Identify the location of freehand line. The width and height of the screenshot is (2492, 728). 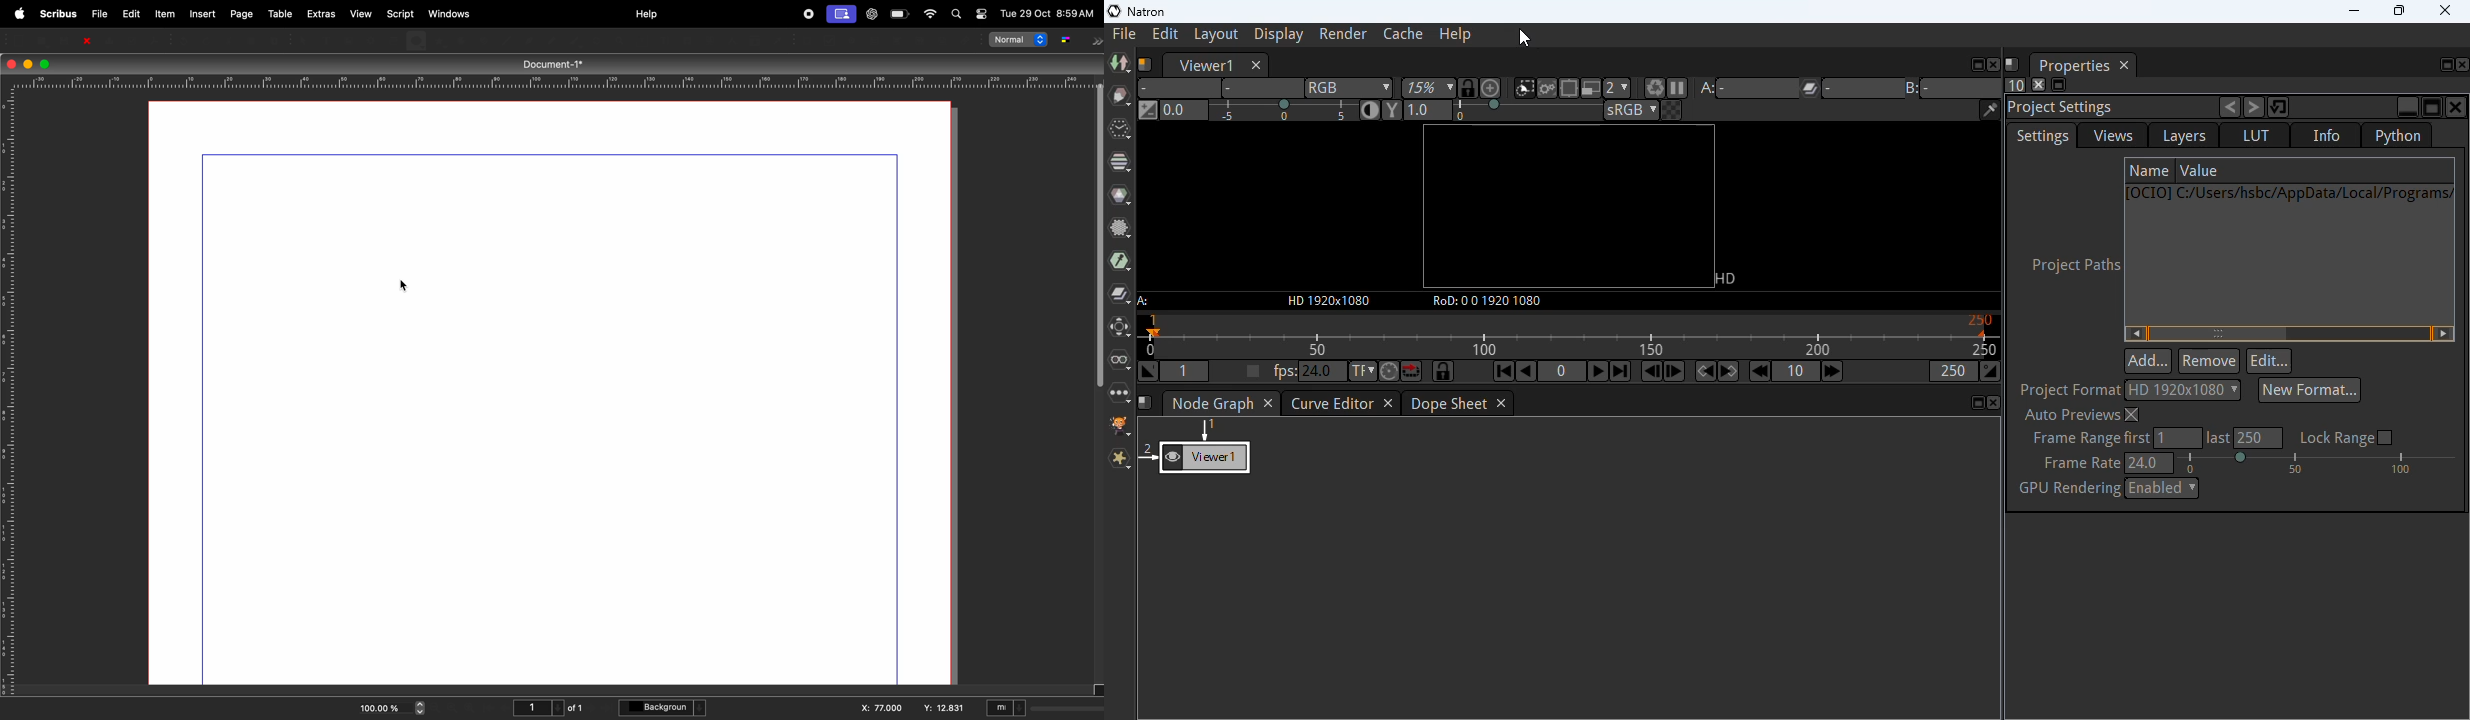
(577, 40).